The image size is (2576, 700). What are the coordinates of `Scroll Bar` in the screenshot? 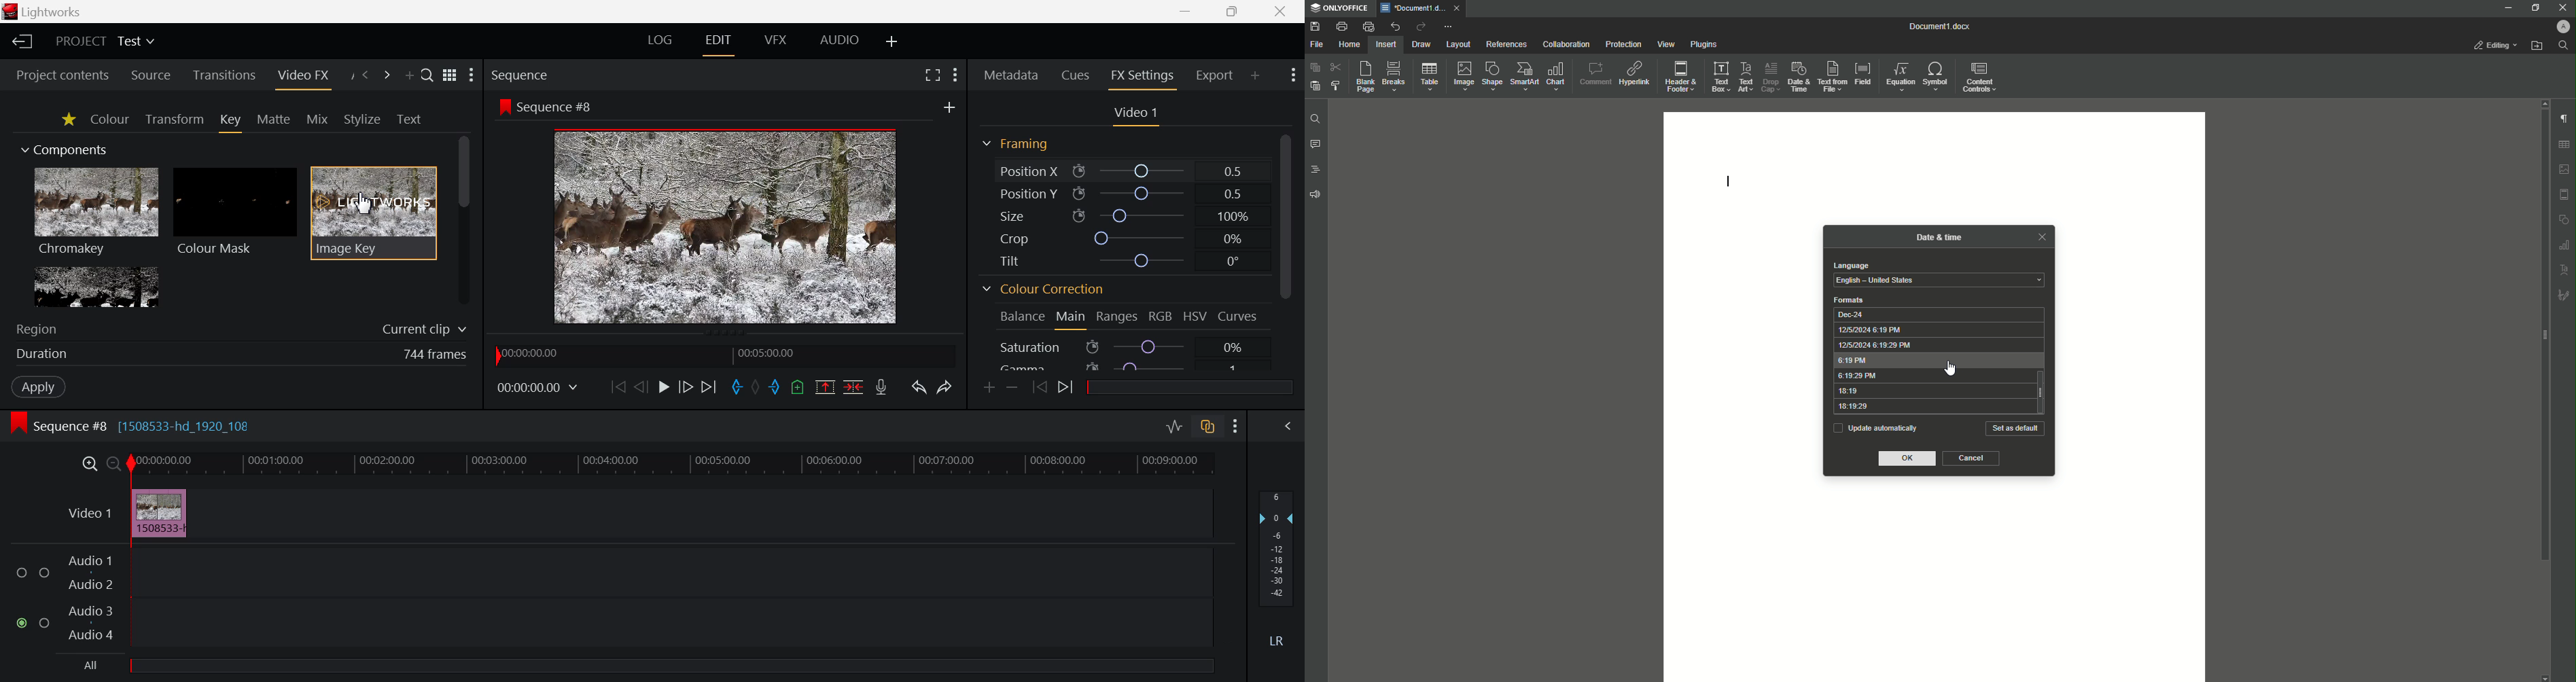 It's located at (1284, 247).